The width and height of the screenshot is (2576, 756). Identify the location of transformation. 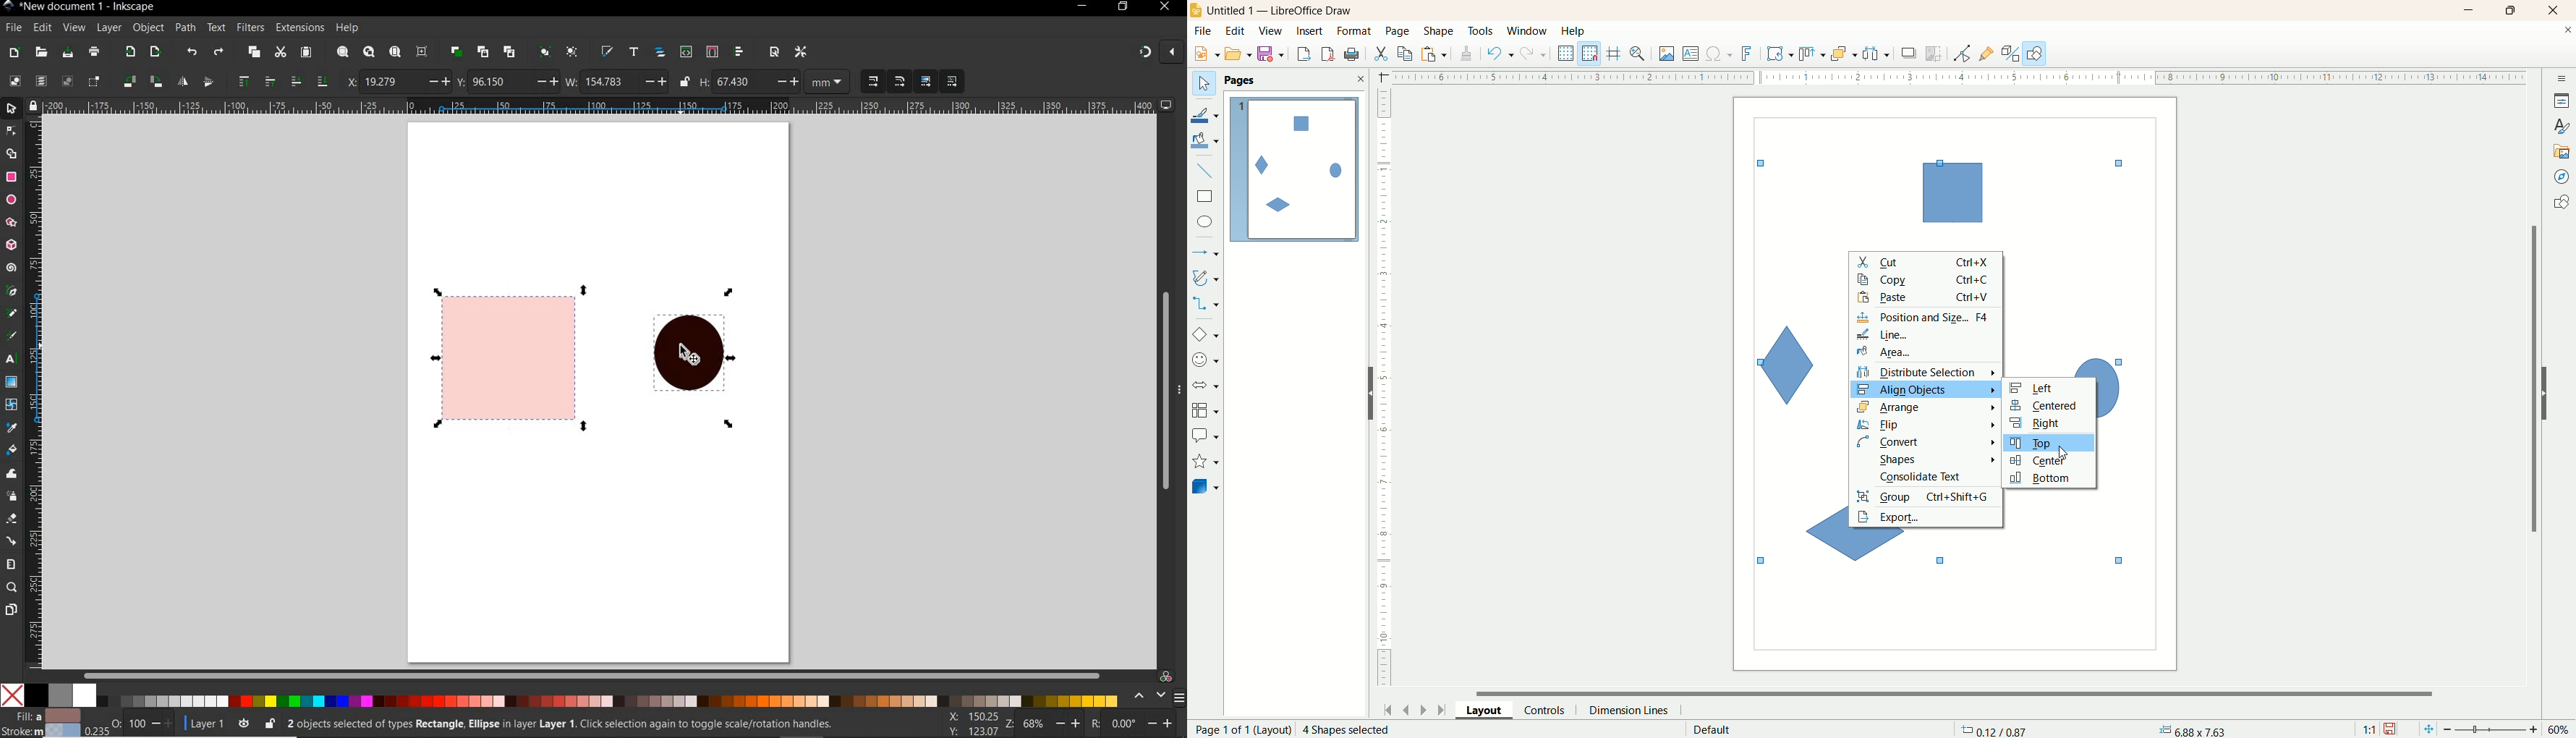
(1780, 54).